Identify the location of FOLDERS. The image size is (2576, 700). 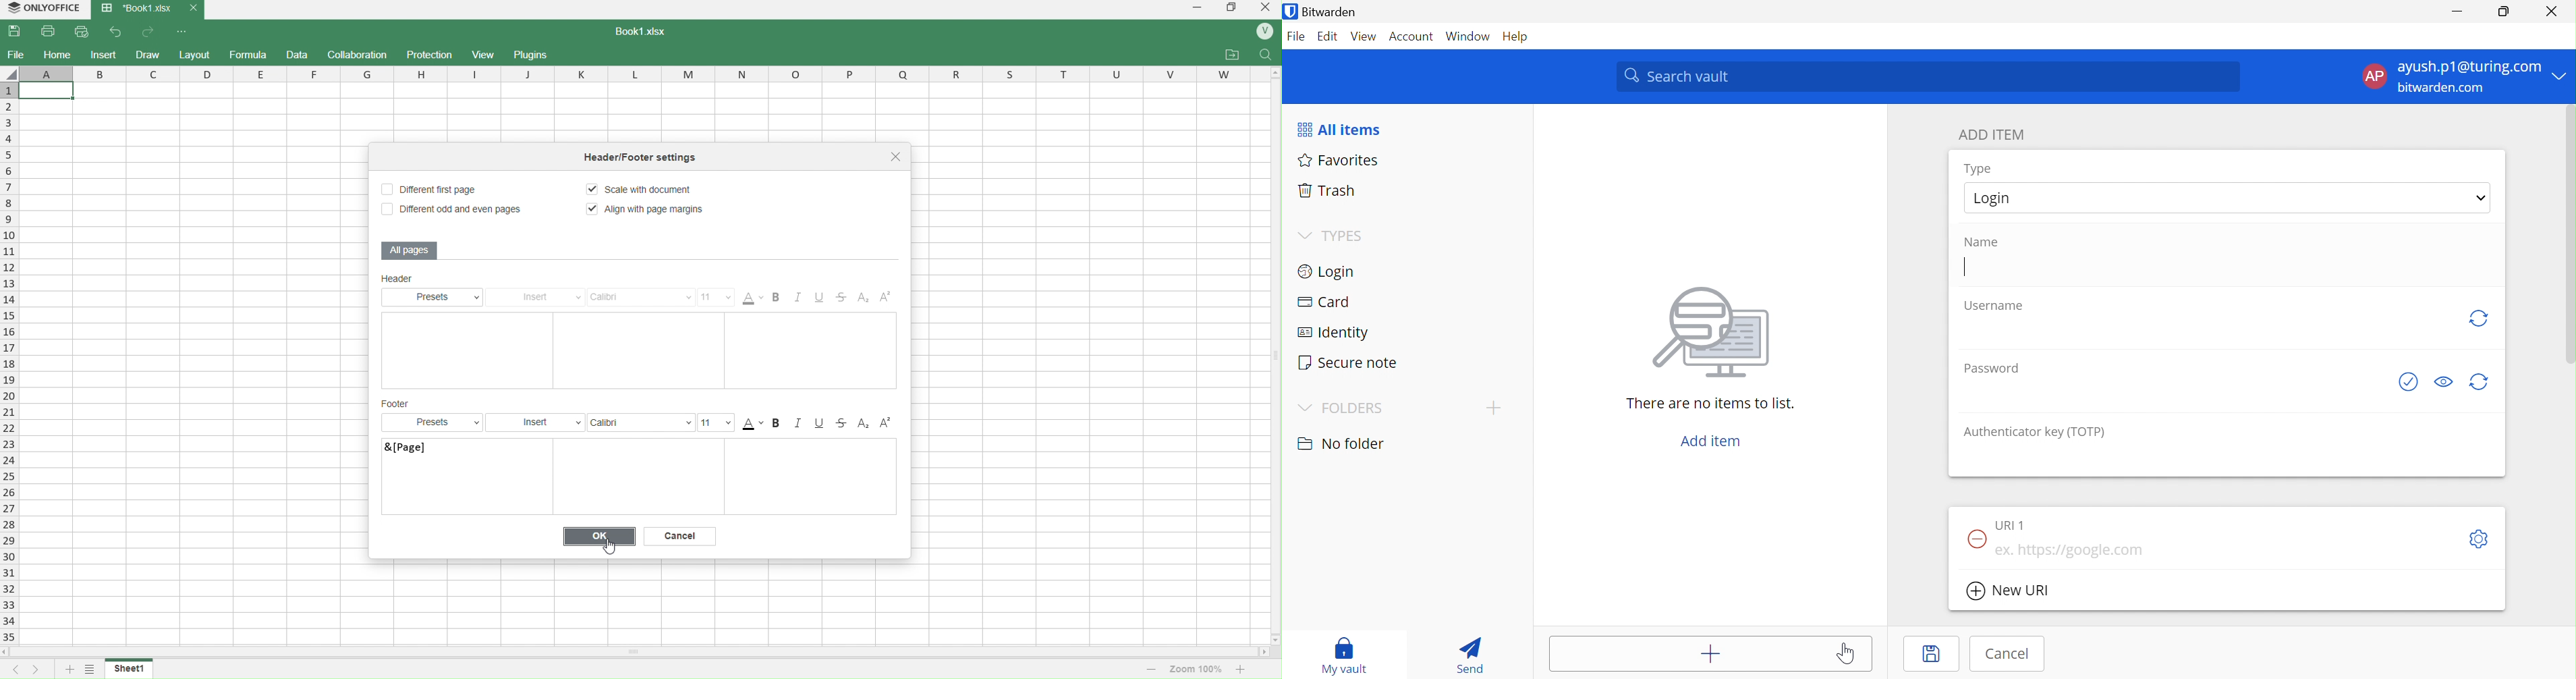
(1353, 410).